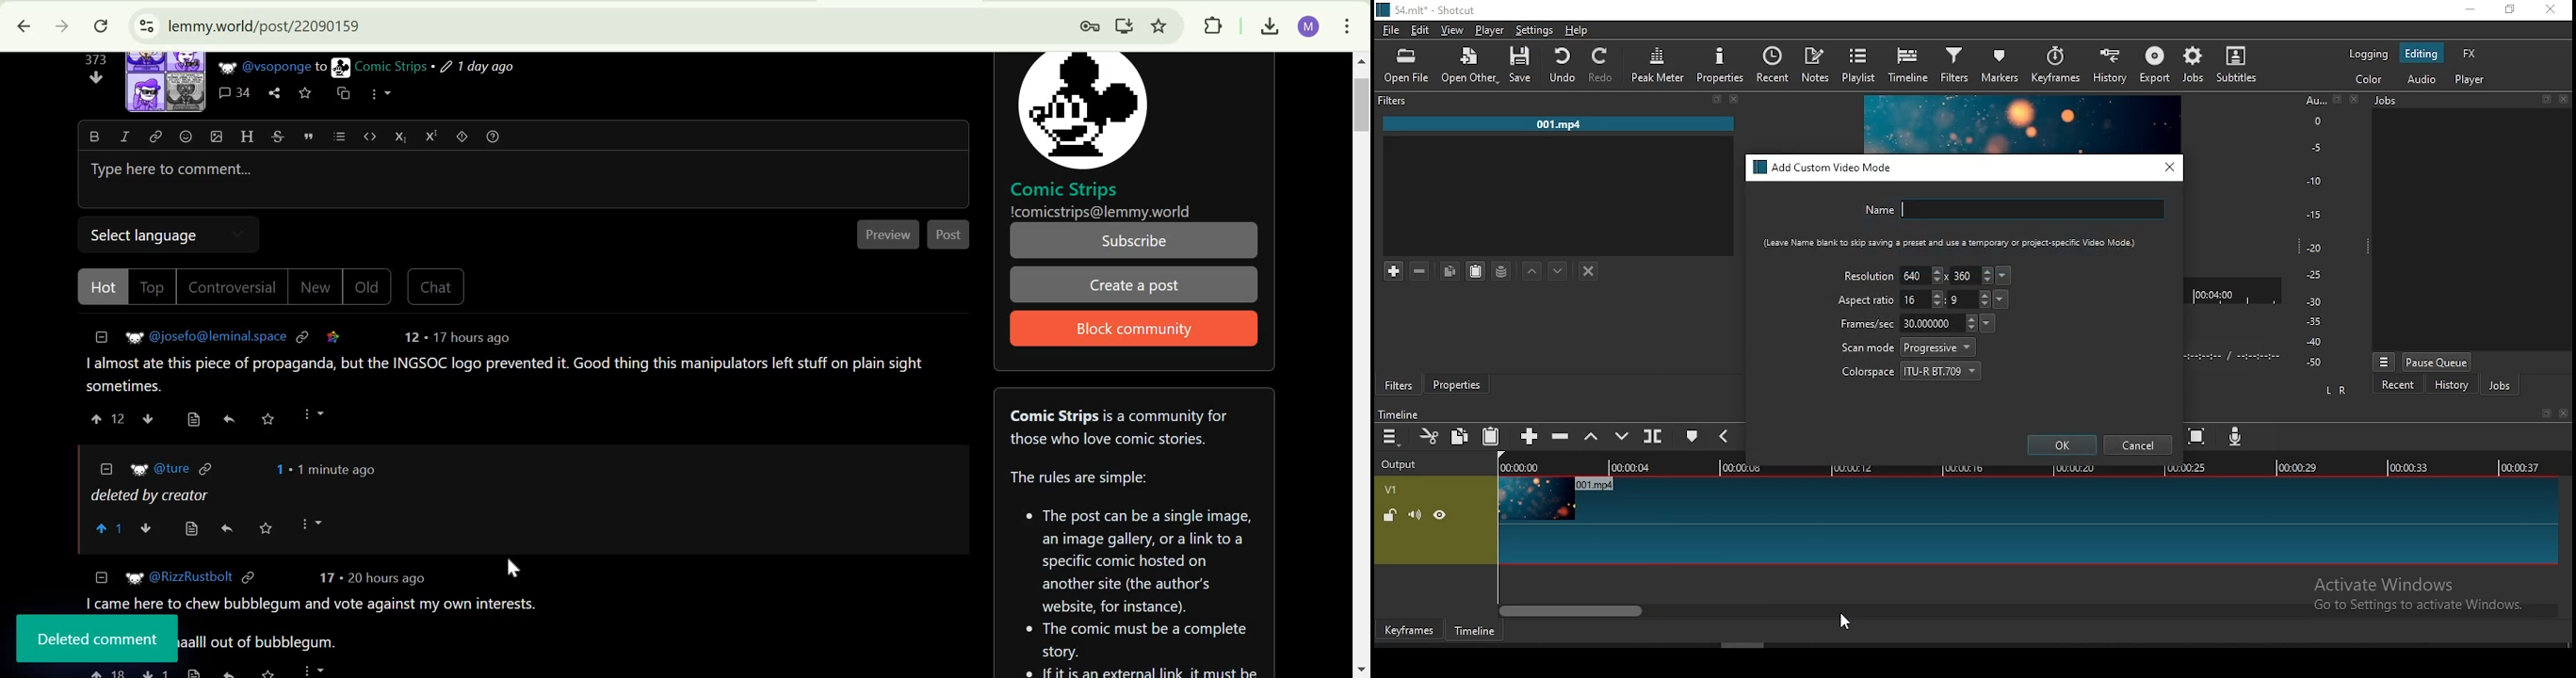 This screenshot has height=700, width=2576. What do you see at coordinates (119, 419) in the screenshot?
I see `12 points` at bounding box center [119, 419].